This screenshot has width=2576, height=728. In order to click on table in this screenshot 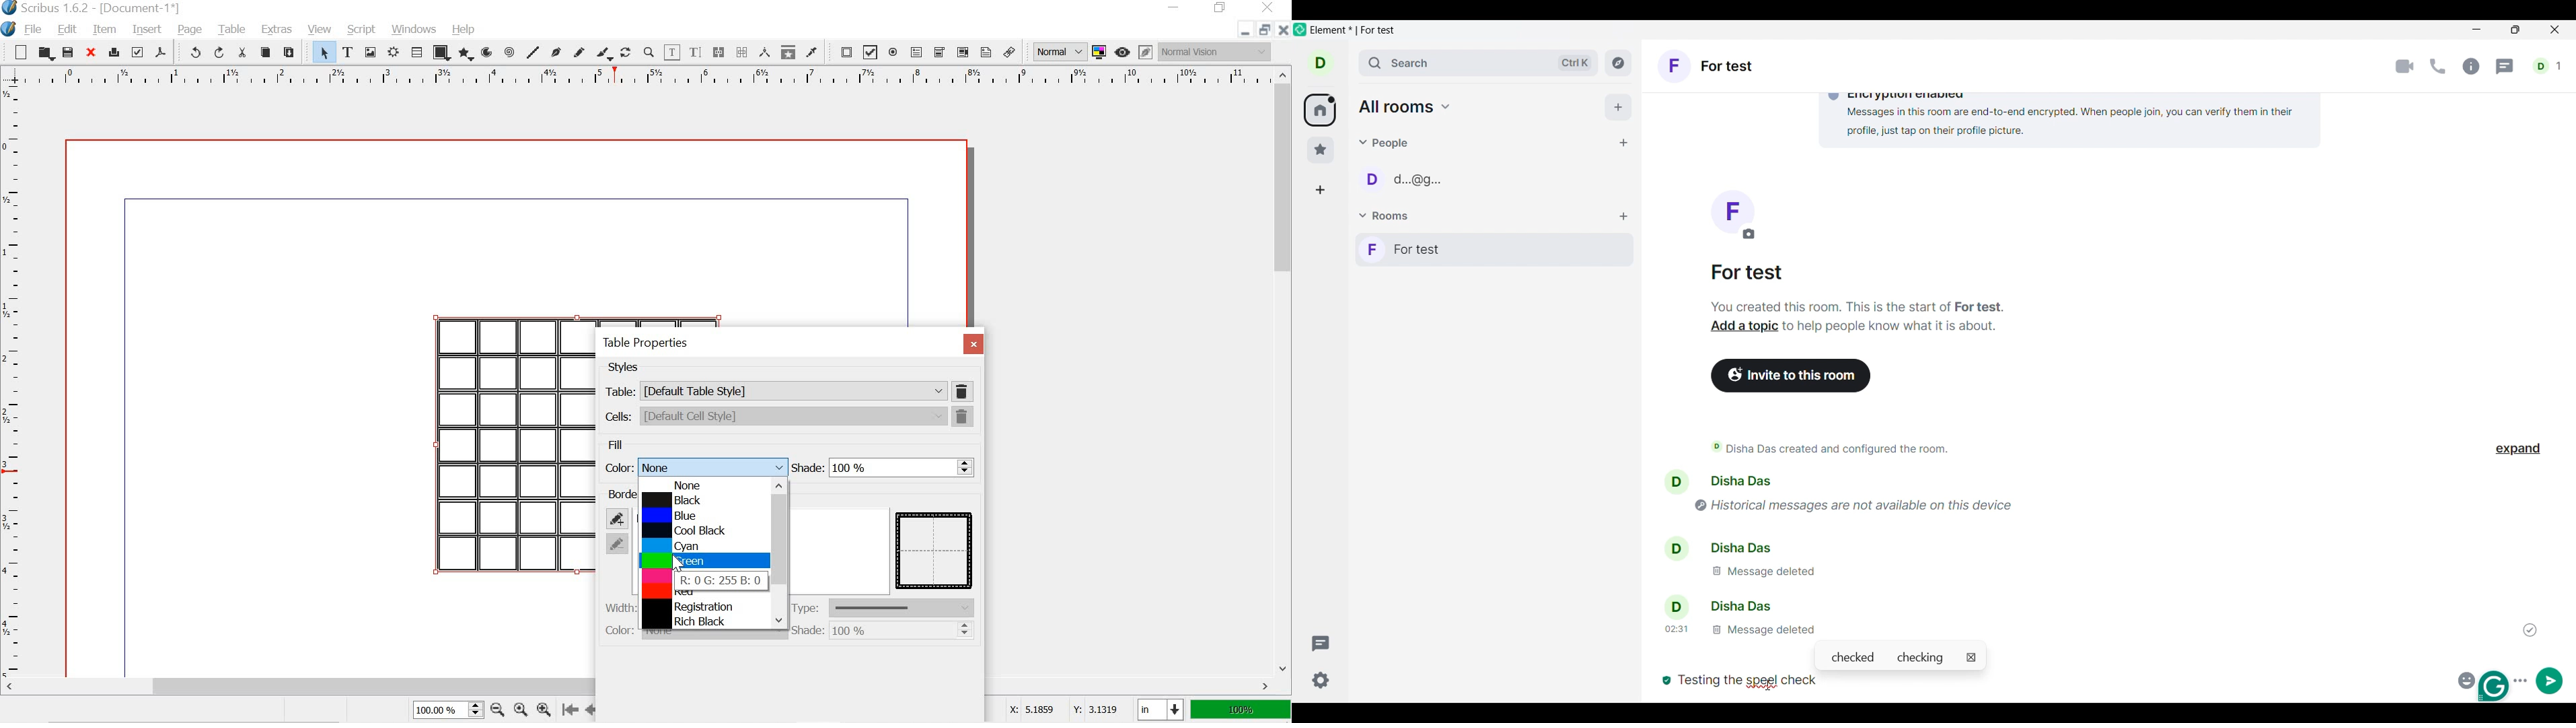, I will do `click(418, 51)`.